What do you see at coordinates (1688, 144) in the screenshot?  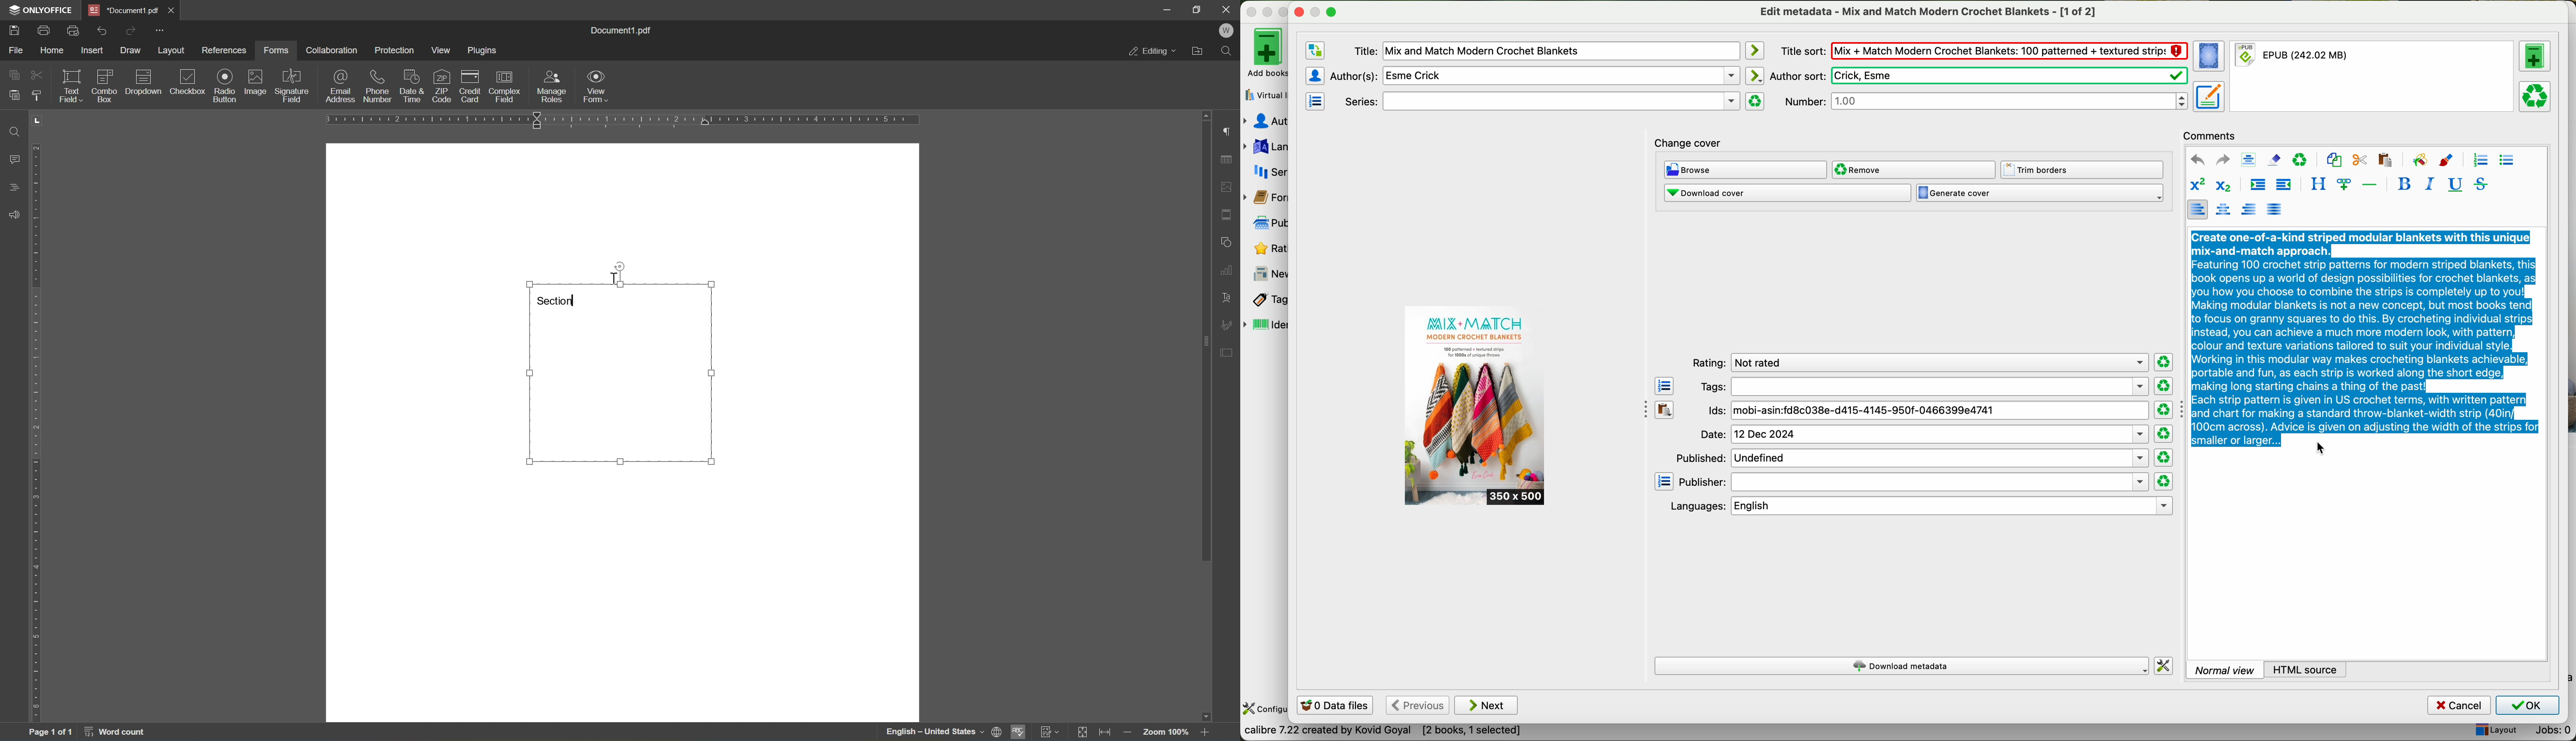 I see `change cover` at bounding box center [1688, 144].